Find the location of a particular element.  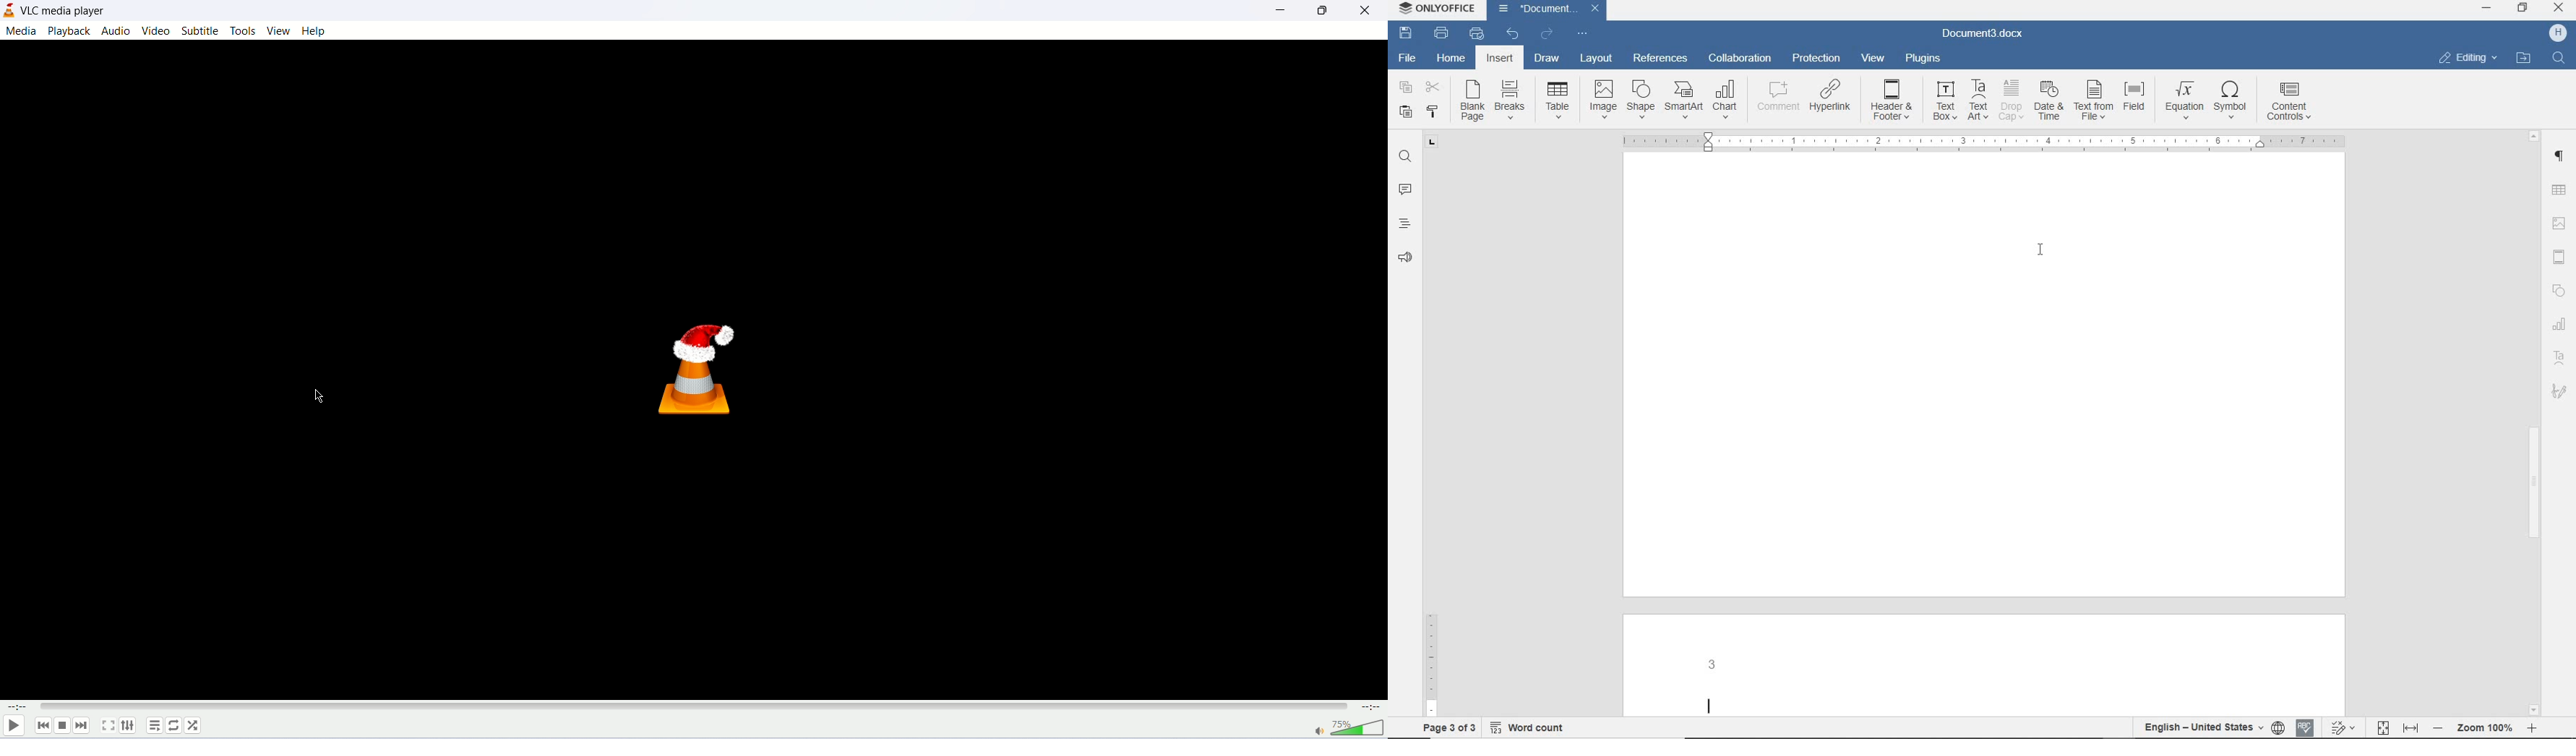

TABLE is located at coordinates (1558, 101).